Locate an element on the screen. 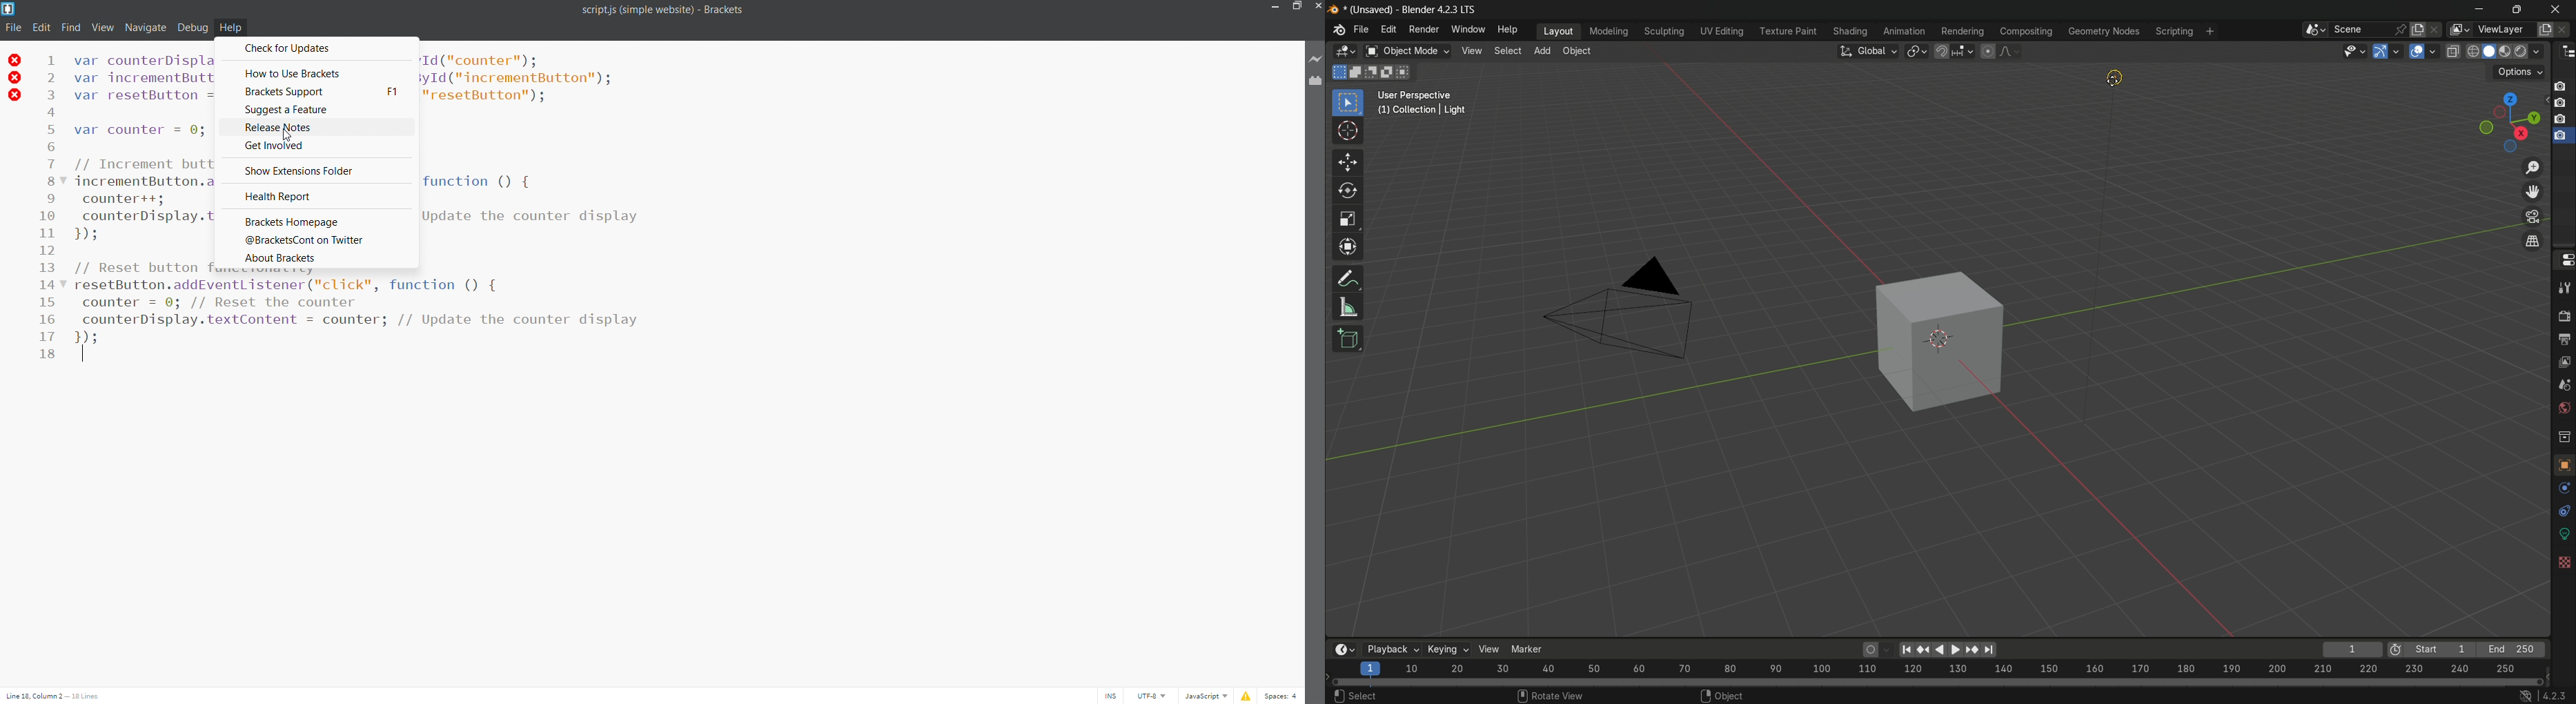  ins is located at coordinates (1110, 694).